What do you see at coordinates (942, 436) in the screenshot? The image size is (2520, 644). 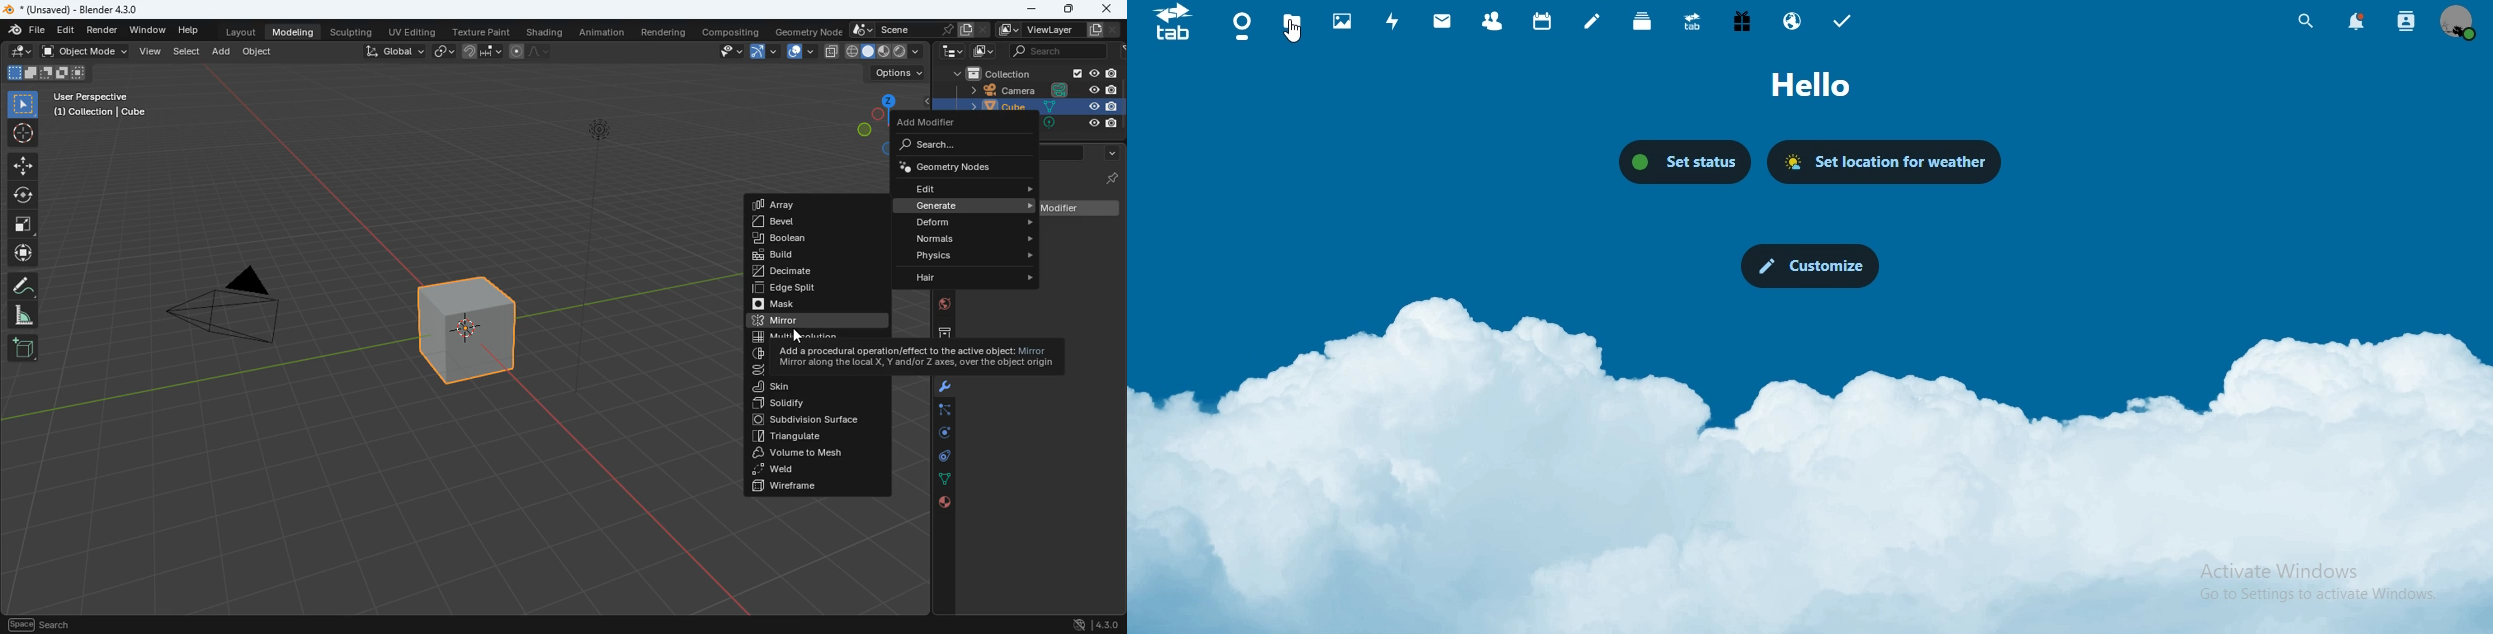 I see `rotate` at bounding box center [942, 436].